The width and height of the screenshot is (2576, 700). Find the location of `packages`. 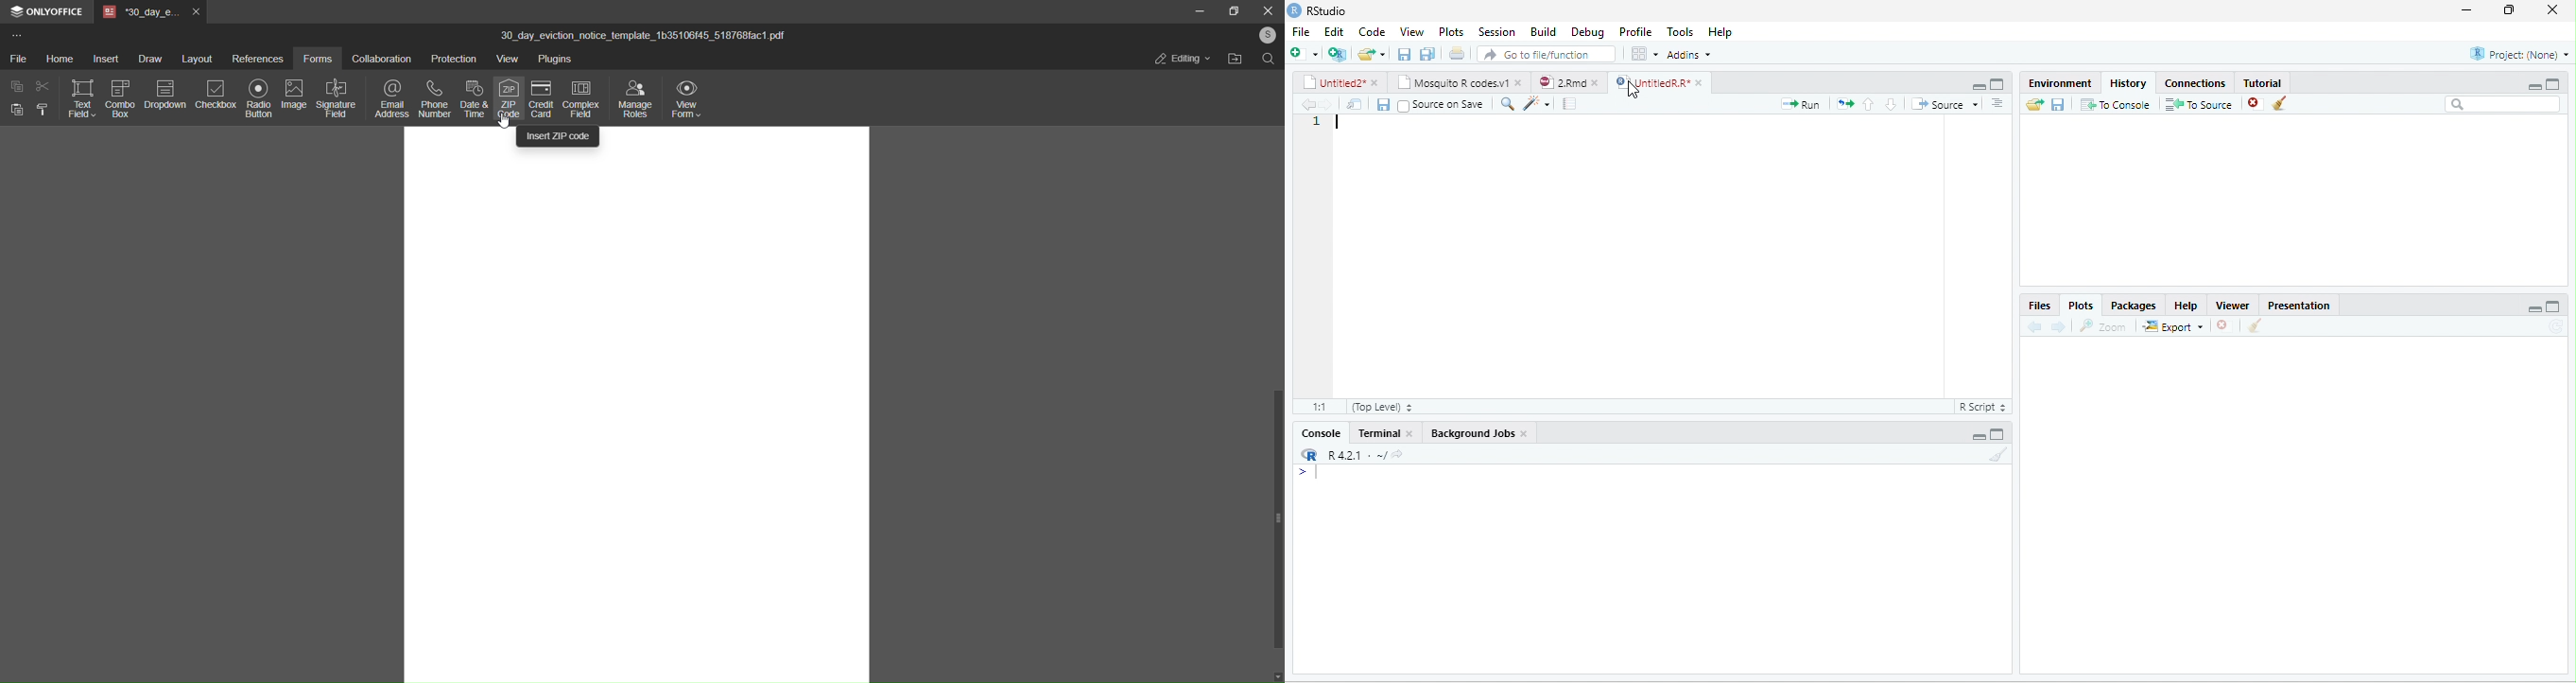

packages is located at coordinates (2133, 305).